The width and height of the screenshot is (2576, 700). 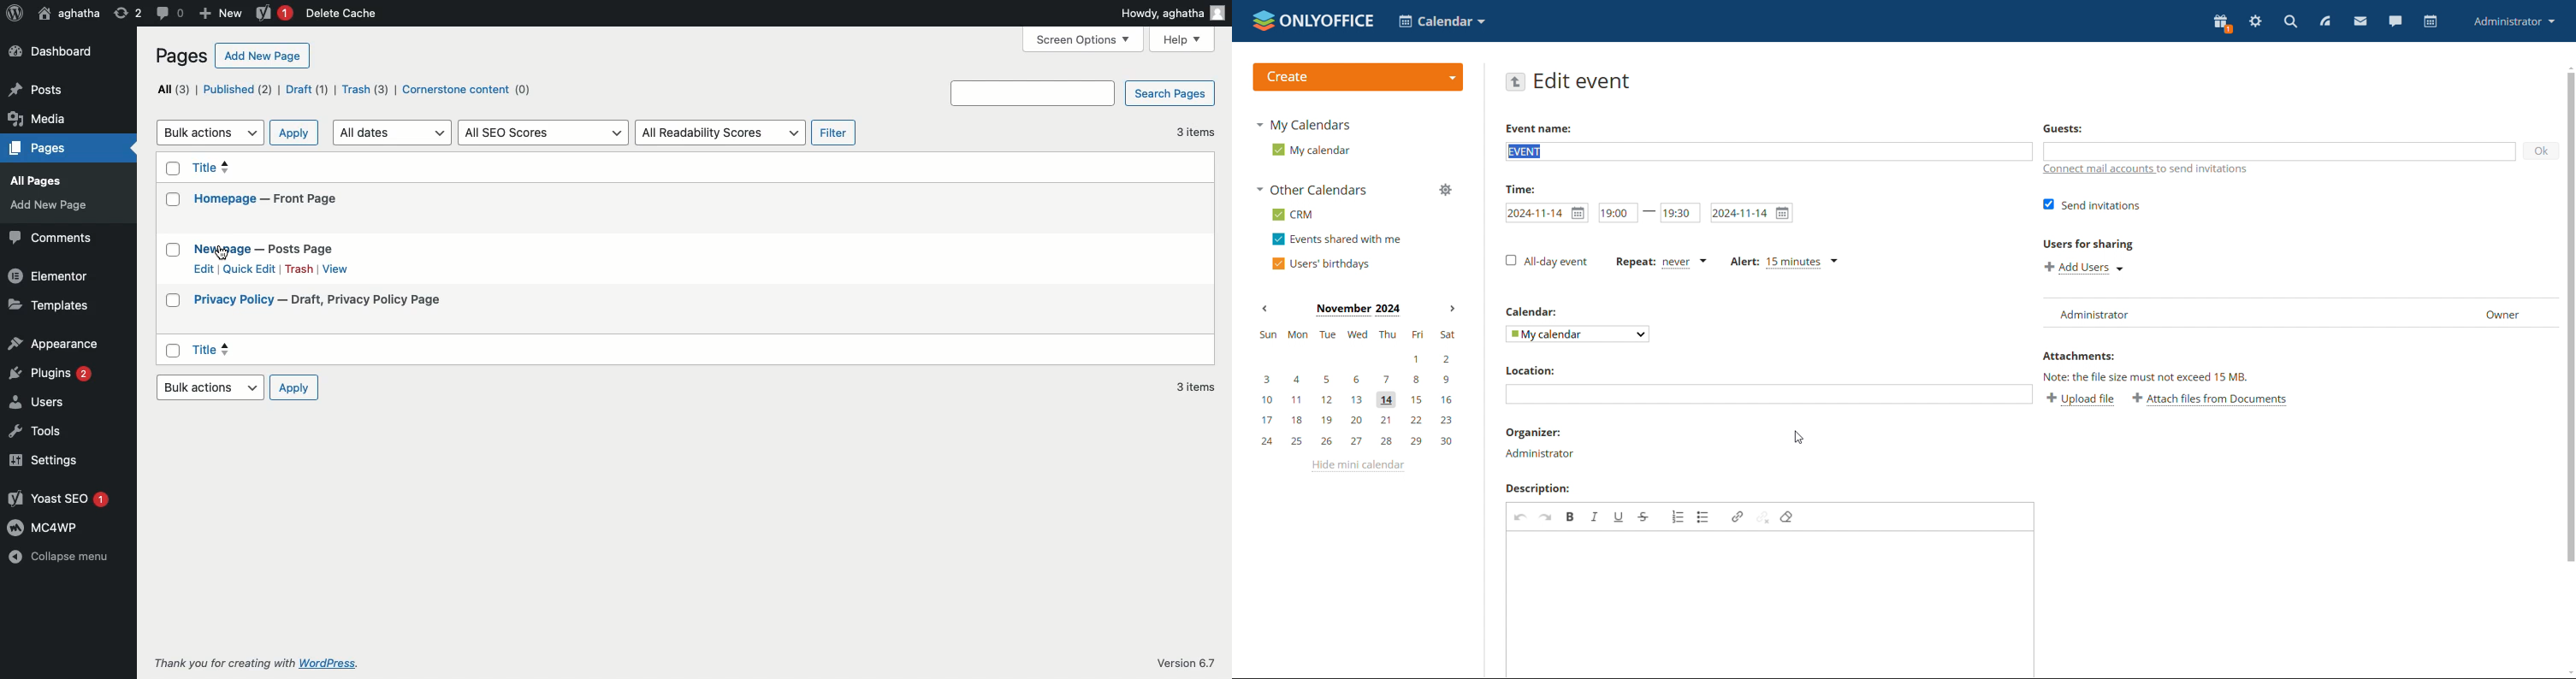 I want to click on end time, so click(x=1682, y=214).